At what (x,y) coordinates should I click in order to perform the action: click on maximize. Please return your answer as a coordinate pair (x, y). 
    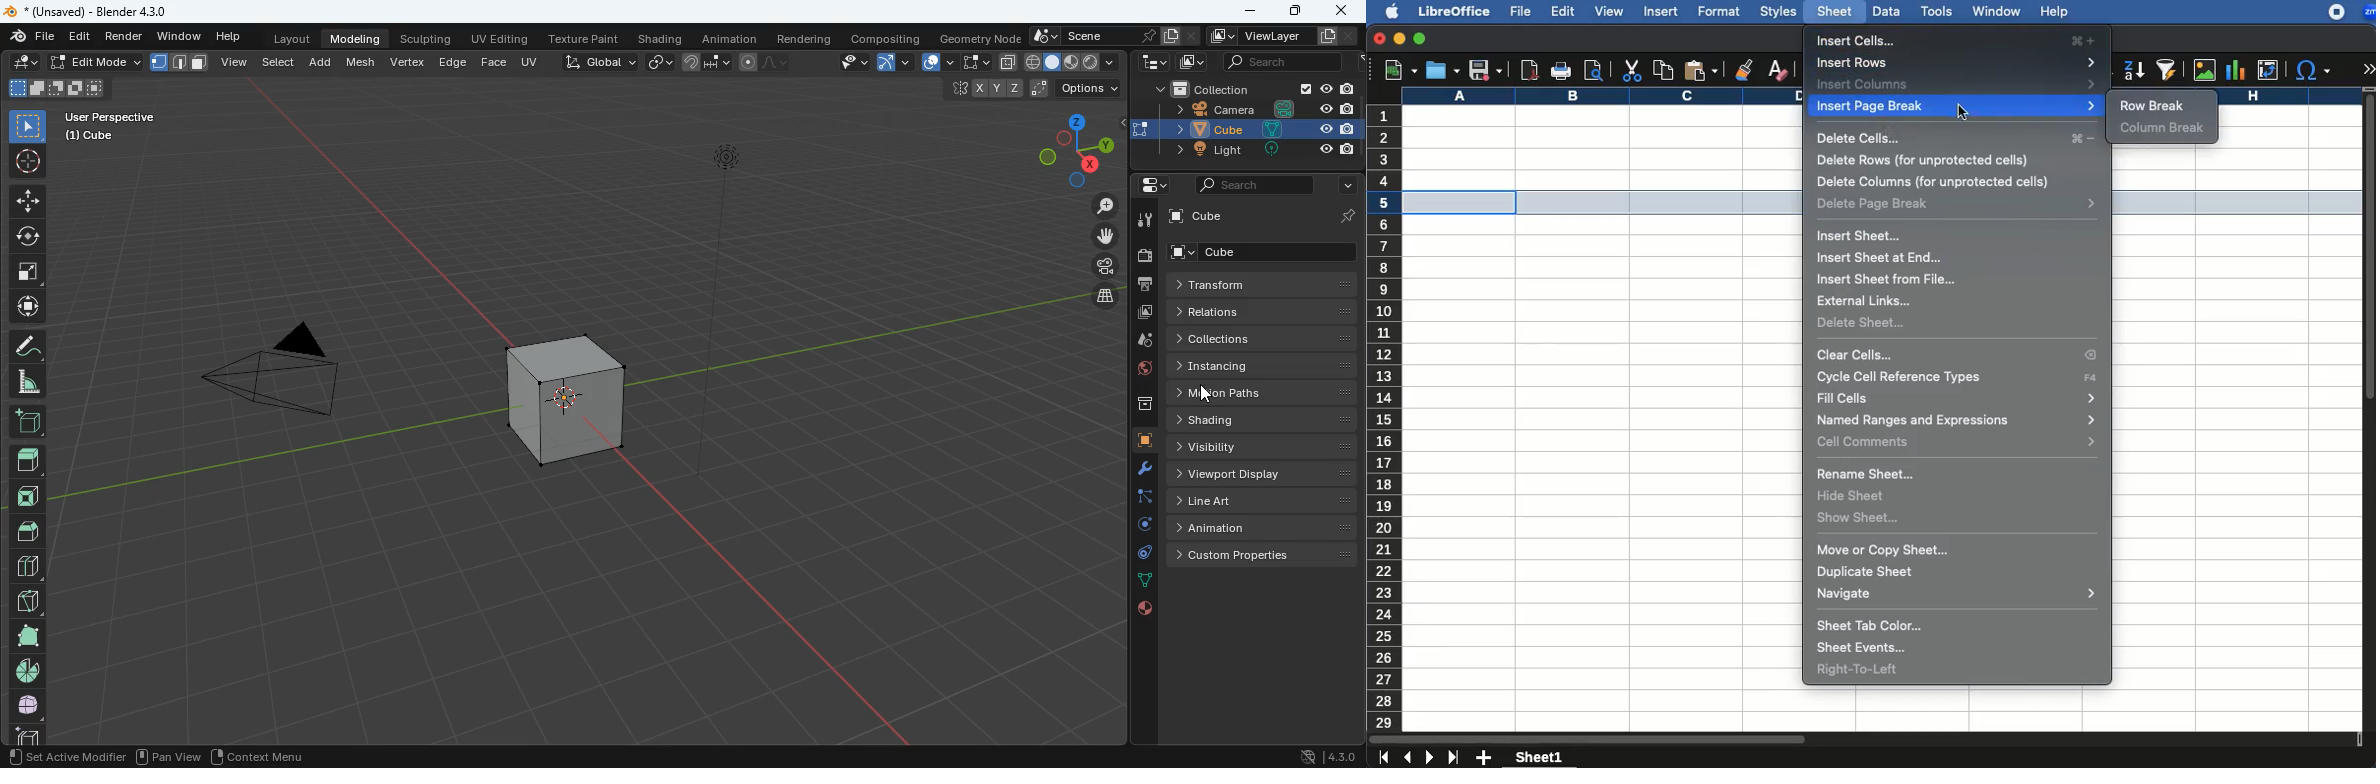
    Looking at the image, I should click on (1292, 12).